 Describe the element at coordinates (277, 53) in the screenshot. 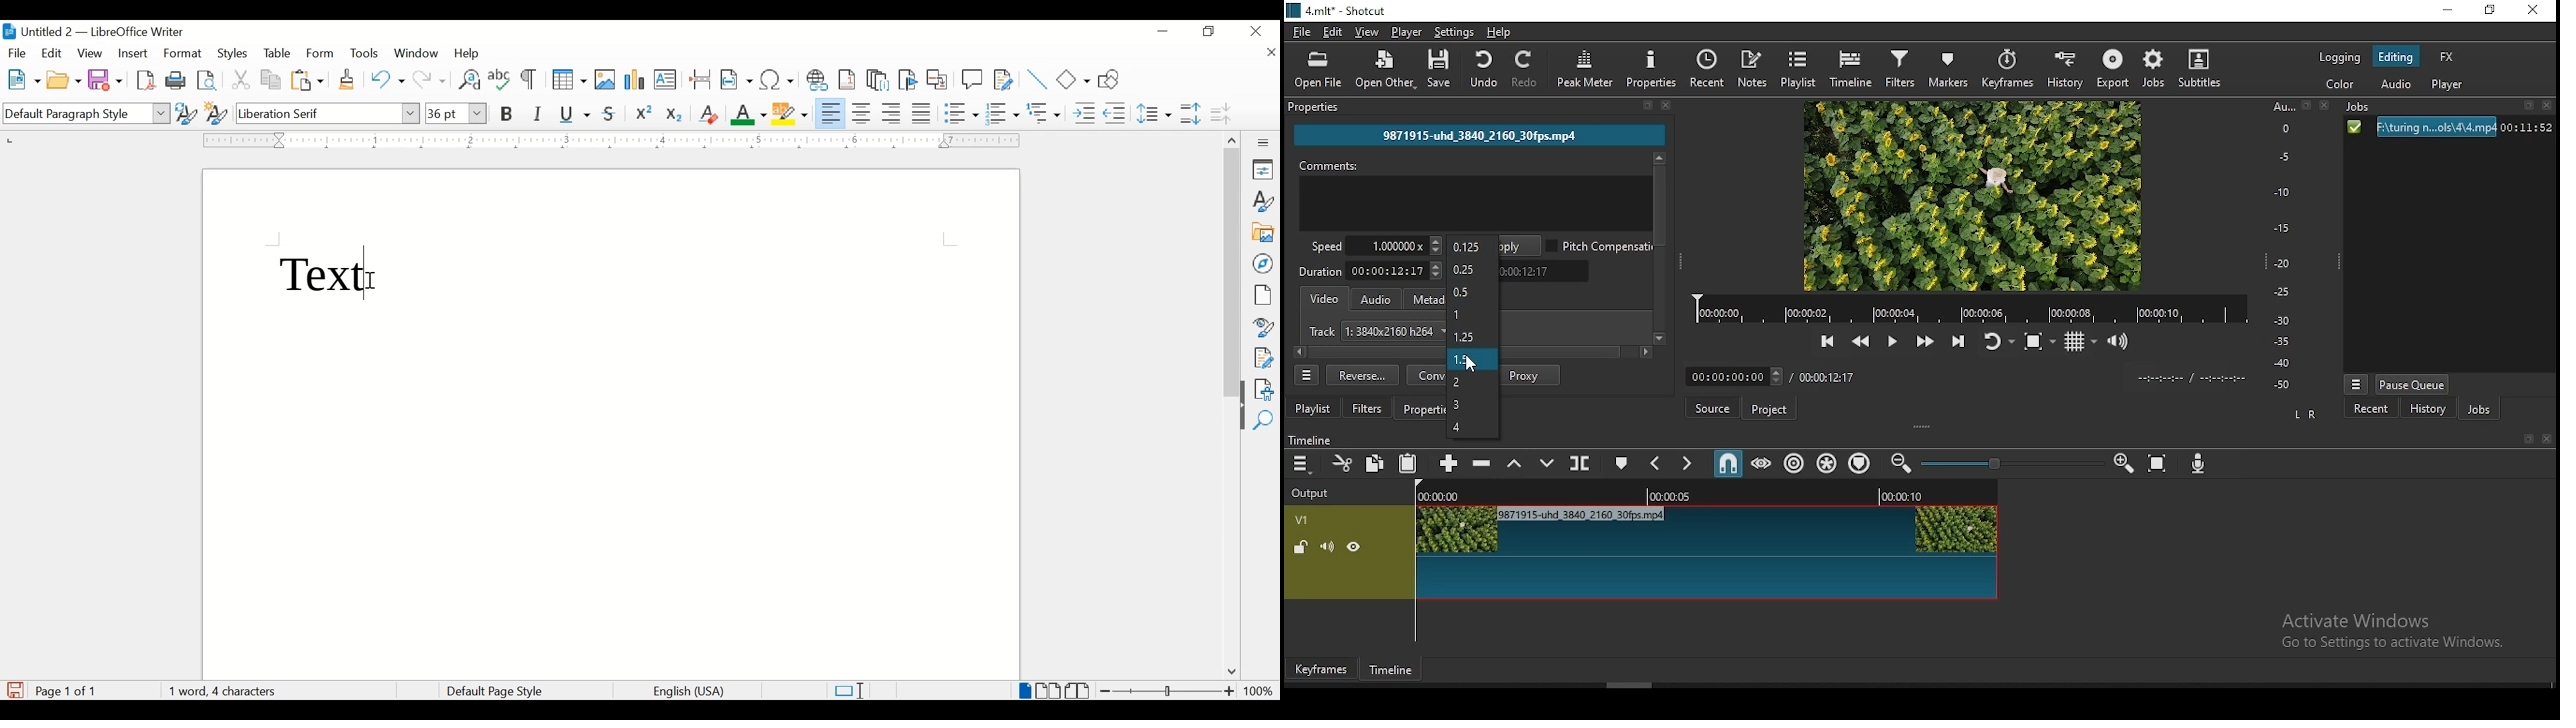

I see `table` at that location.